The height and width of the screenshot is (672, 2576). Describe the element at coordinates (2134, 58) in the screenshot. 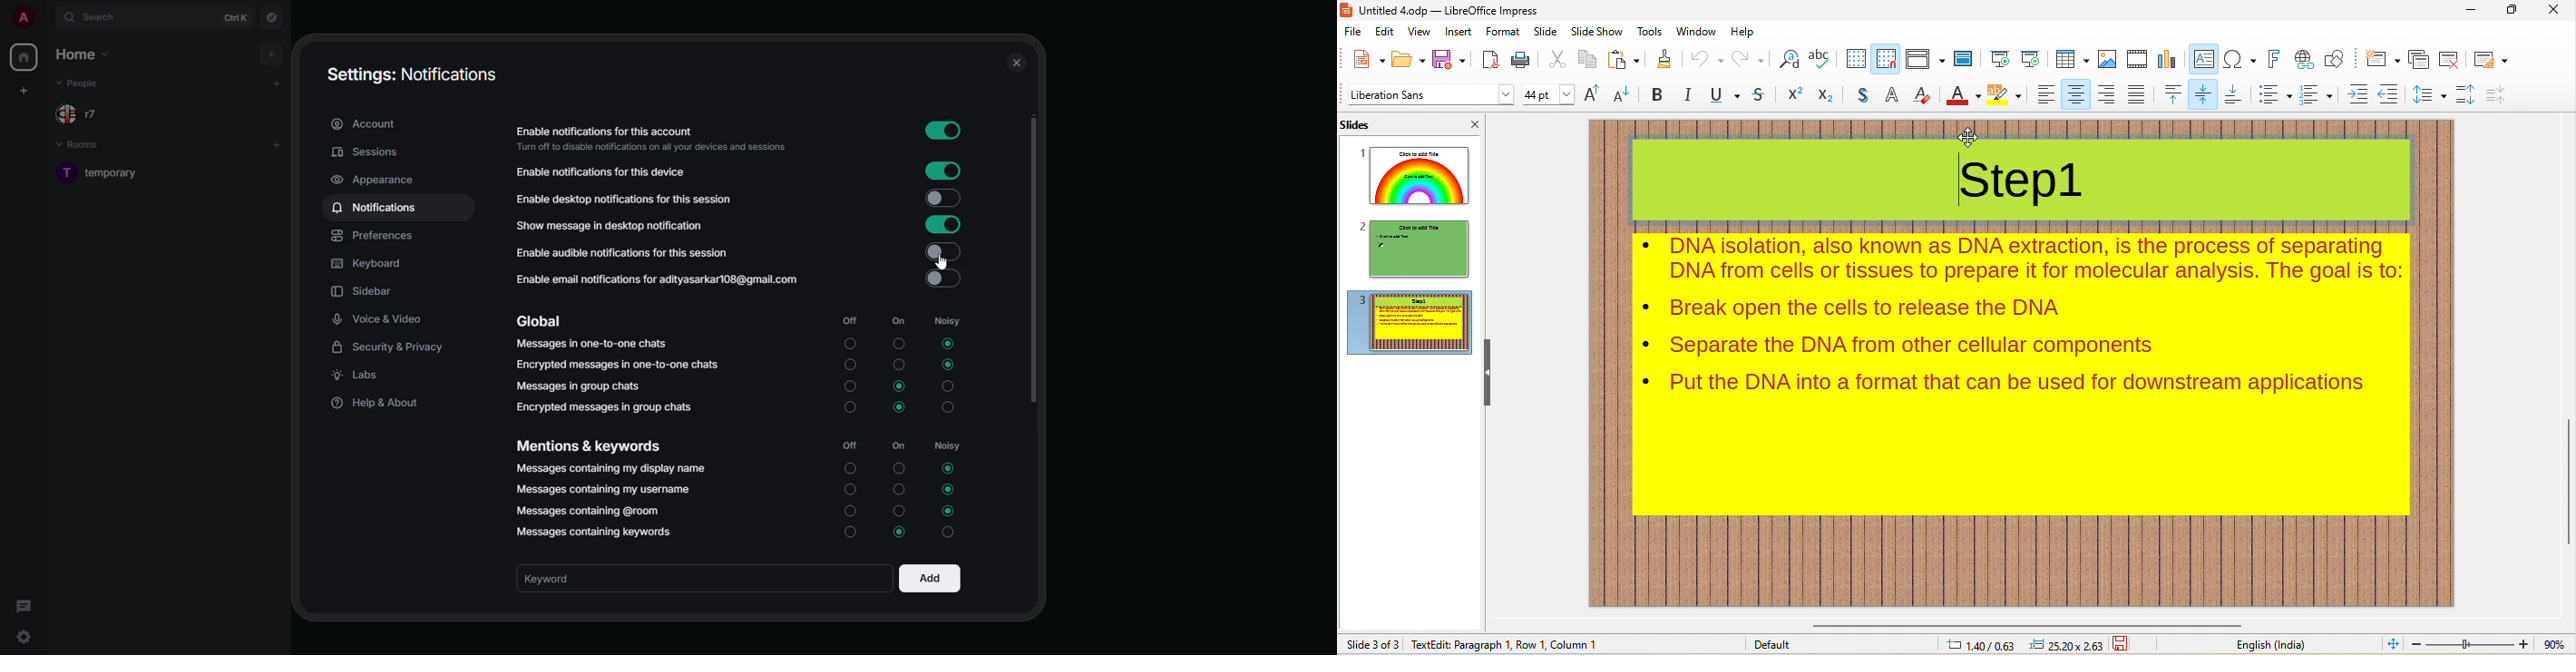

I see `media` at that location.